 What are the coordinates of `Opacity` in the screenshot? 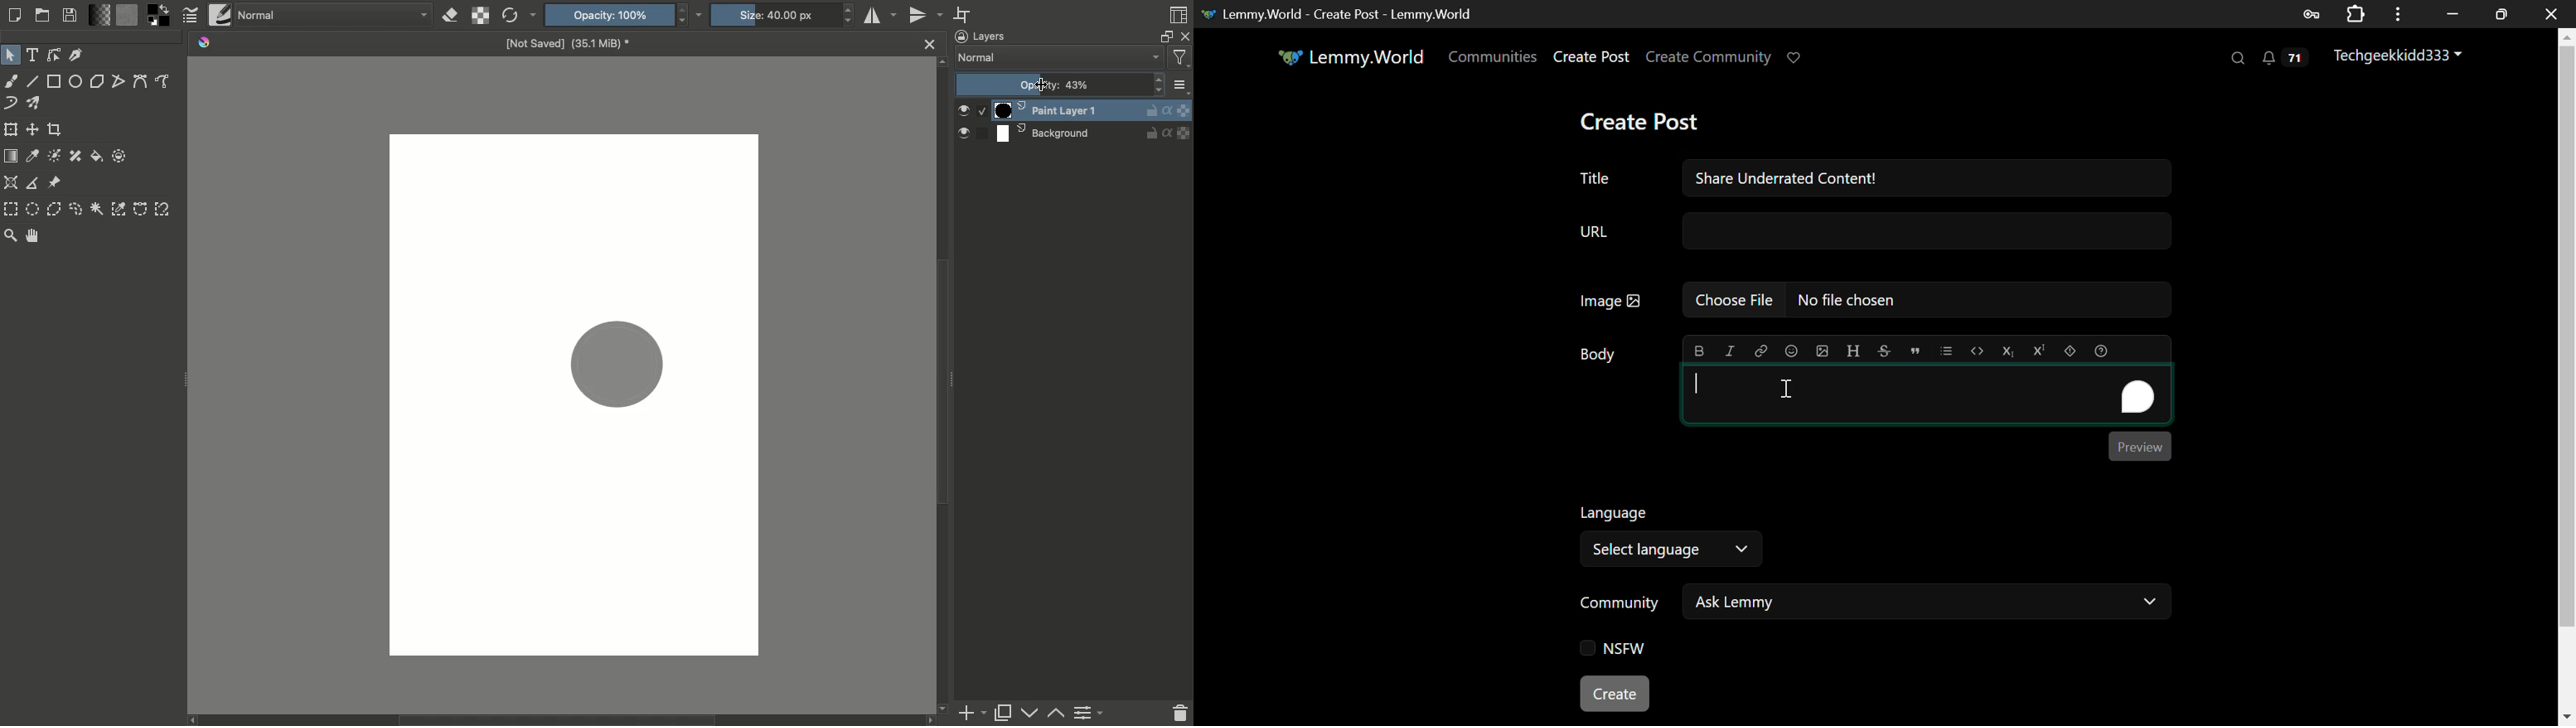 It's located at (1061, 85).